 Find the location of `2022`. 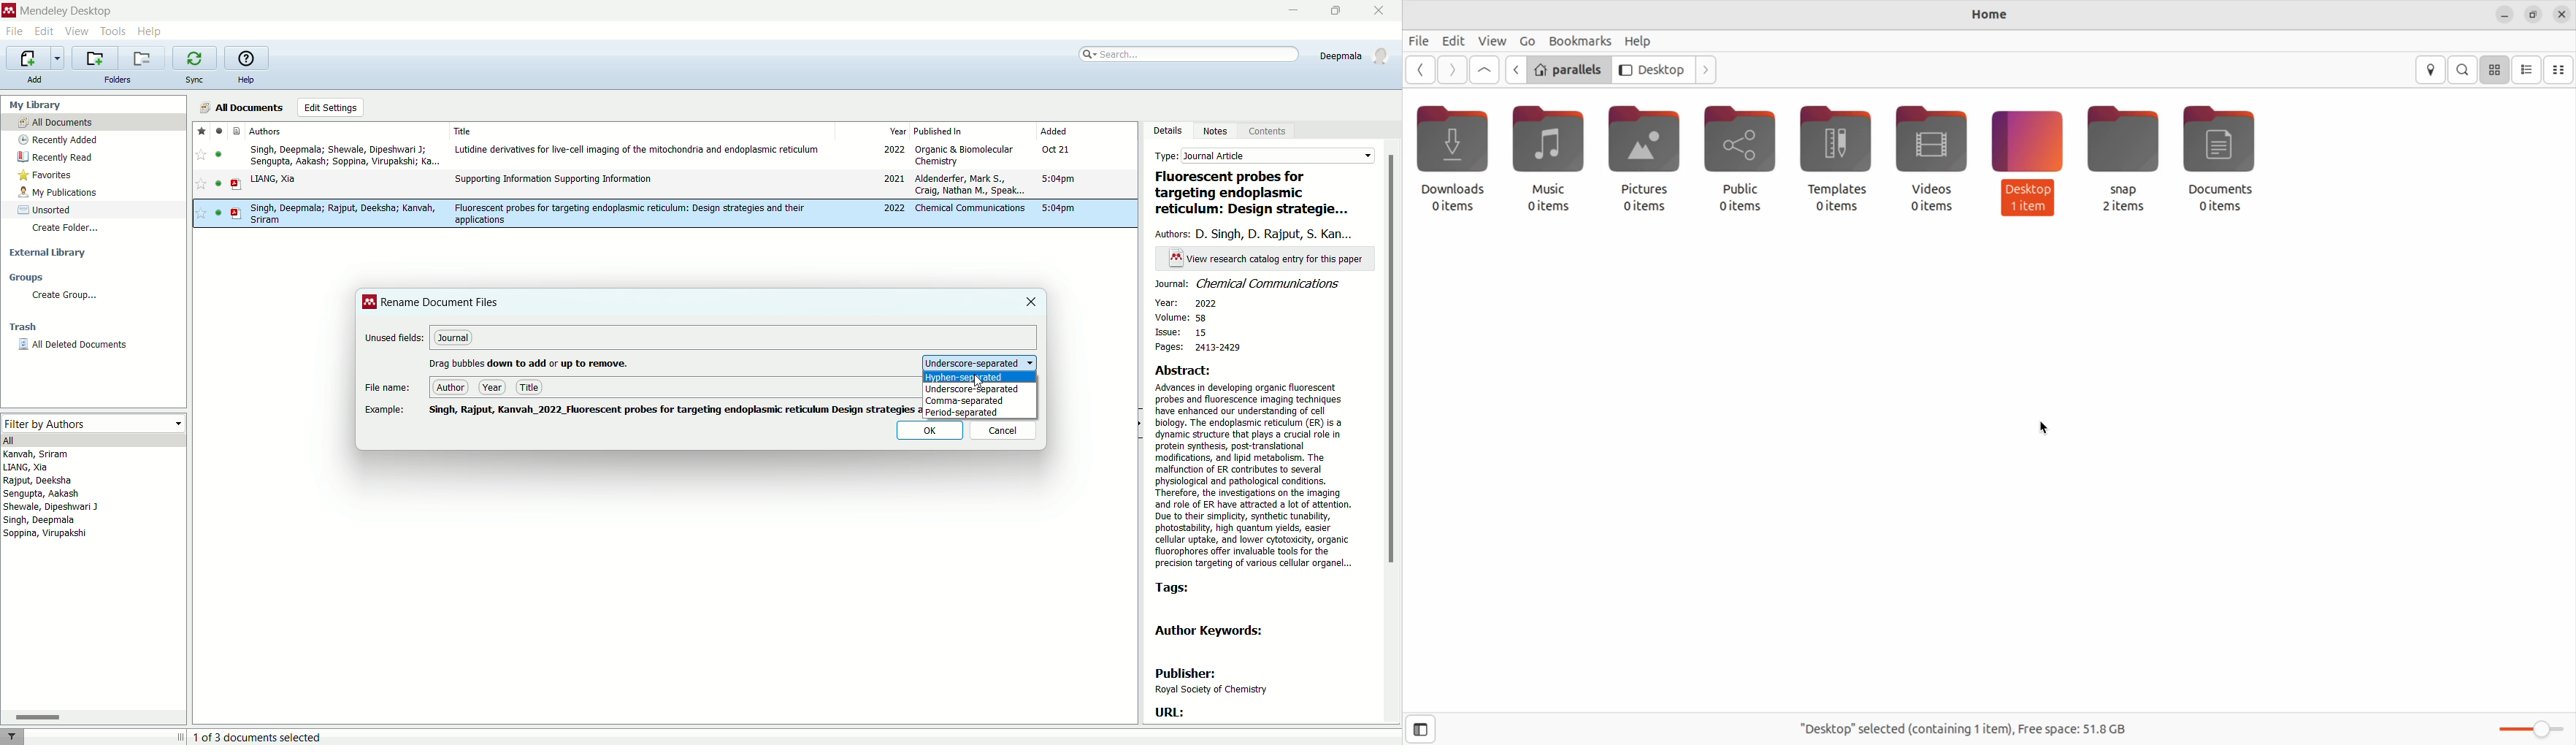

2022 is located at coordinates (892, 150).